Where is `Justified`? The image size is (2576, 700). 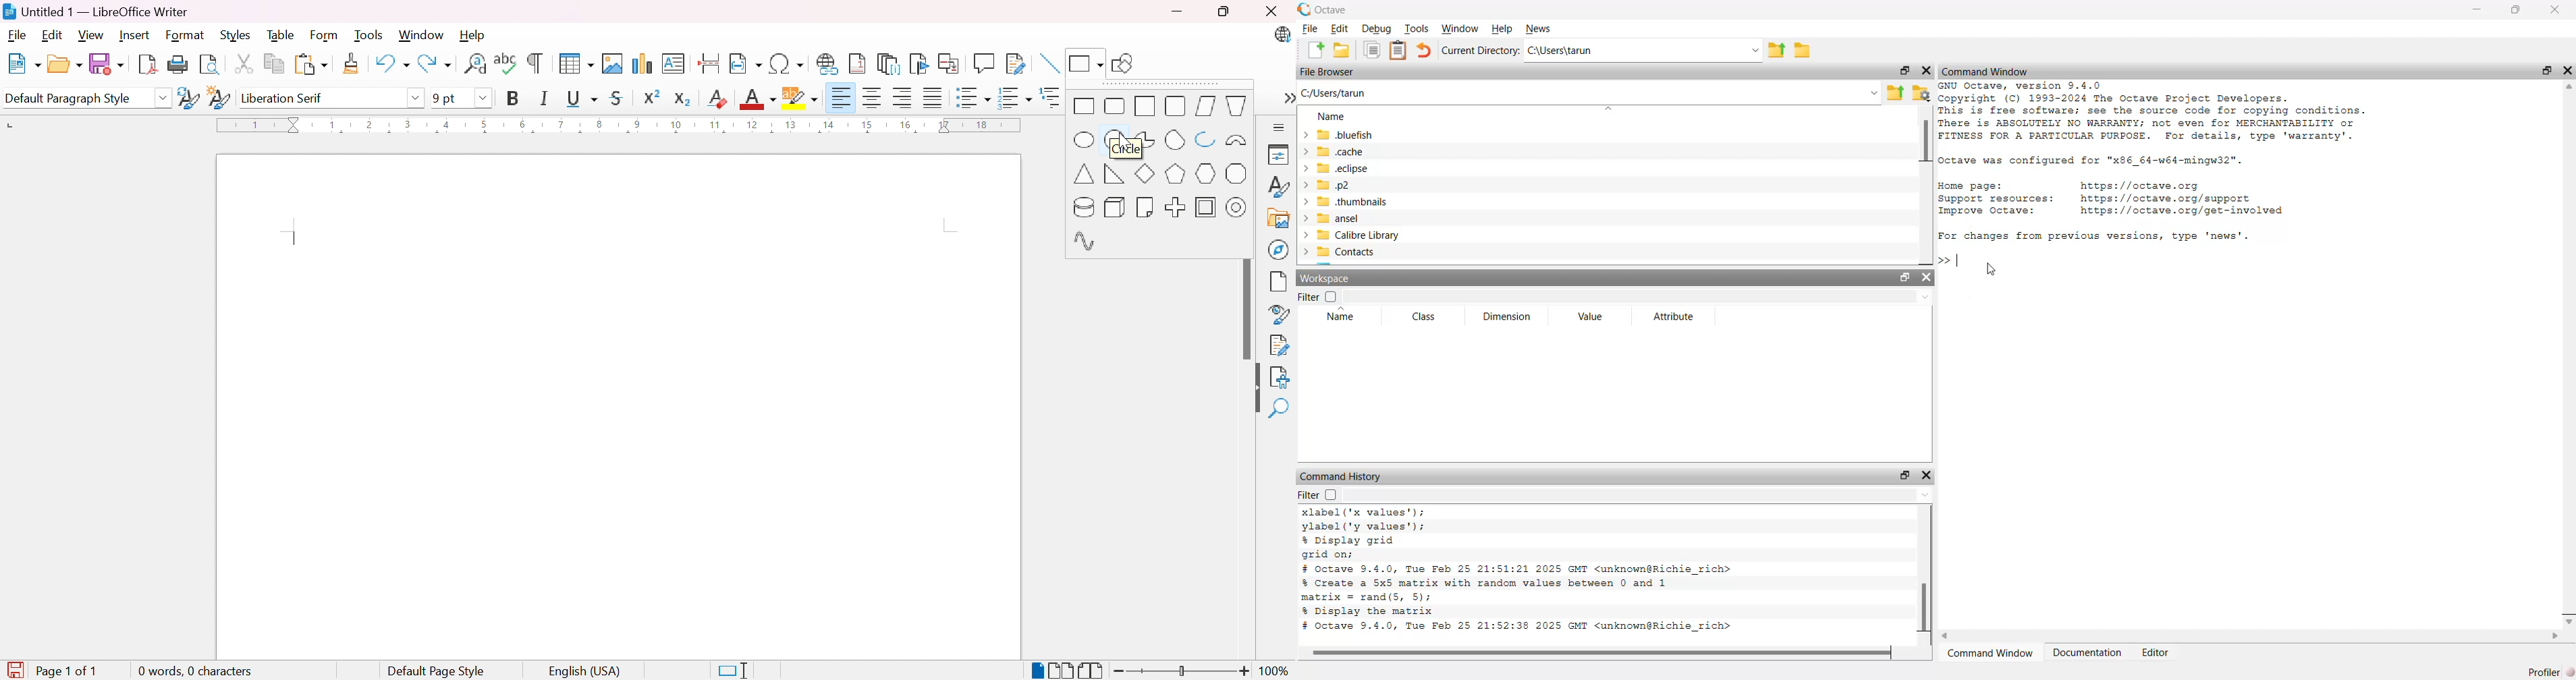
Justified is located at coordinates (933, 98).